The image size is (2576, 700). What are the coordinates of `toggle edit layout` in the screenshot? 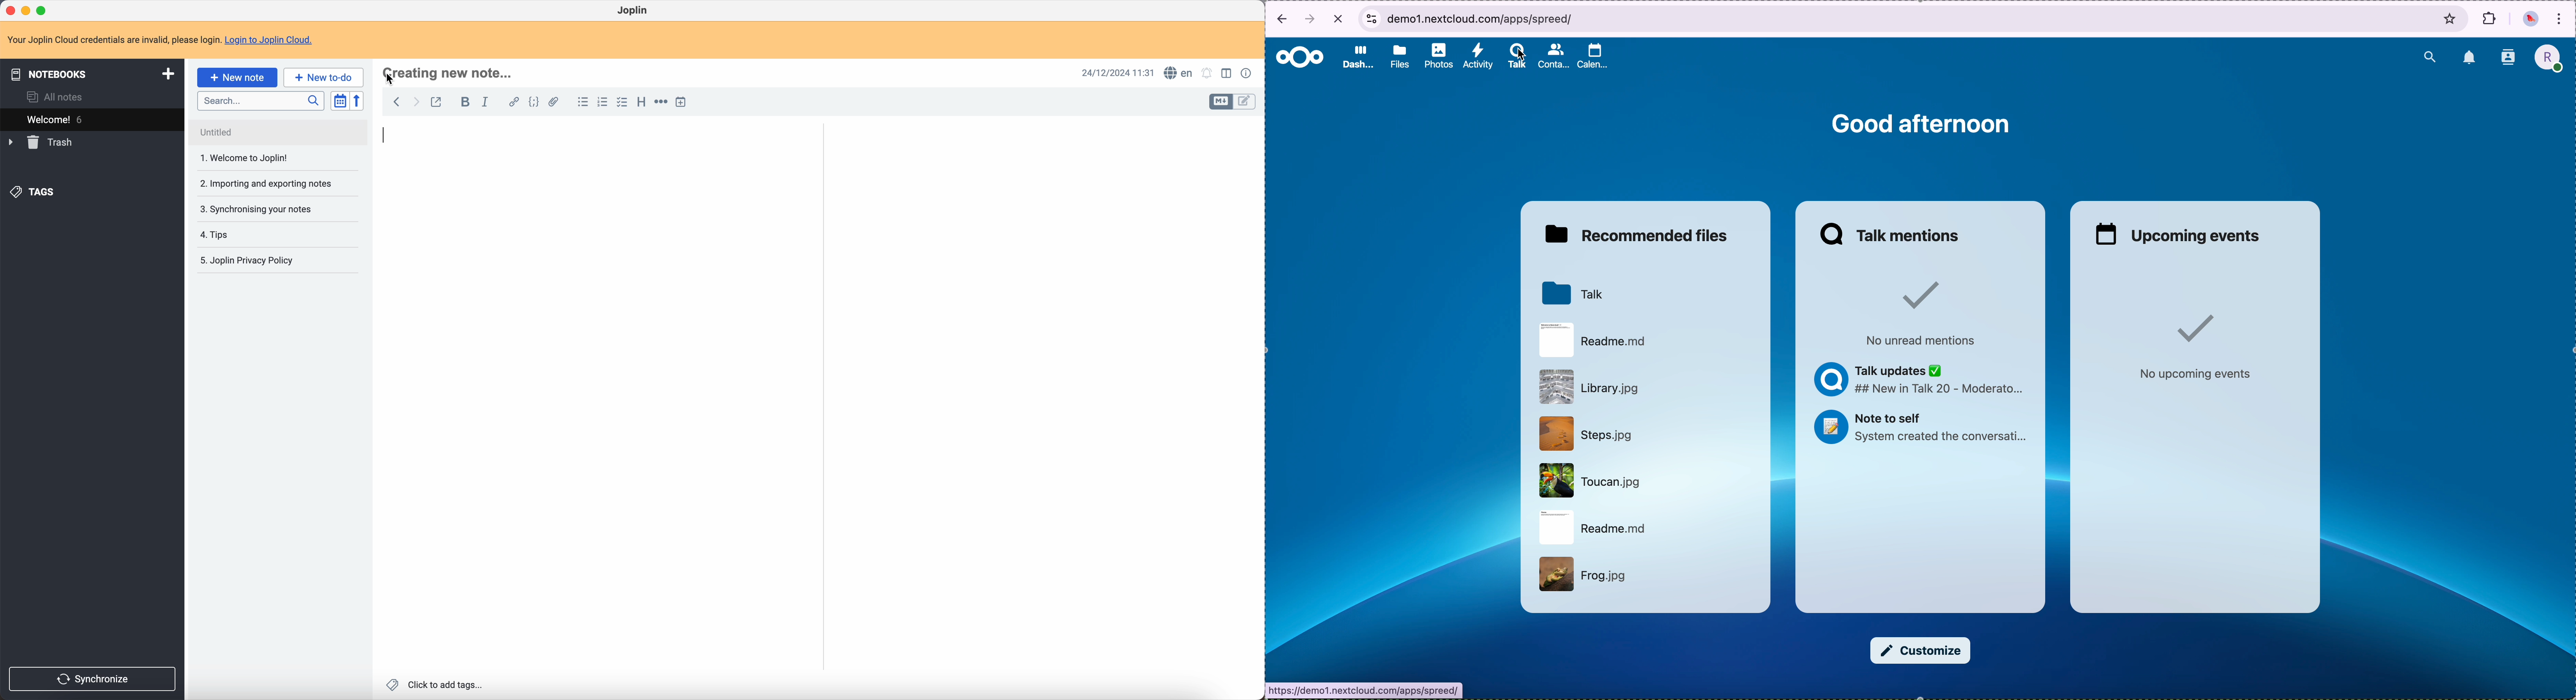 It's located at (1226, 73).